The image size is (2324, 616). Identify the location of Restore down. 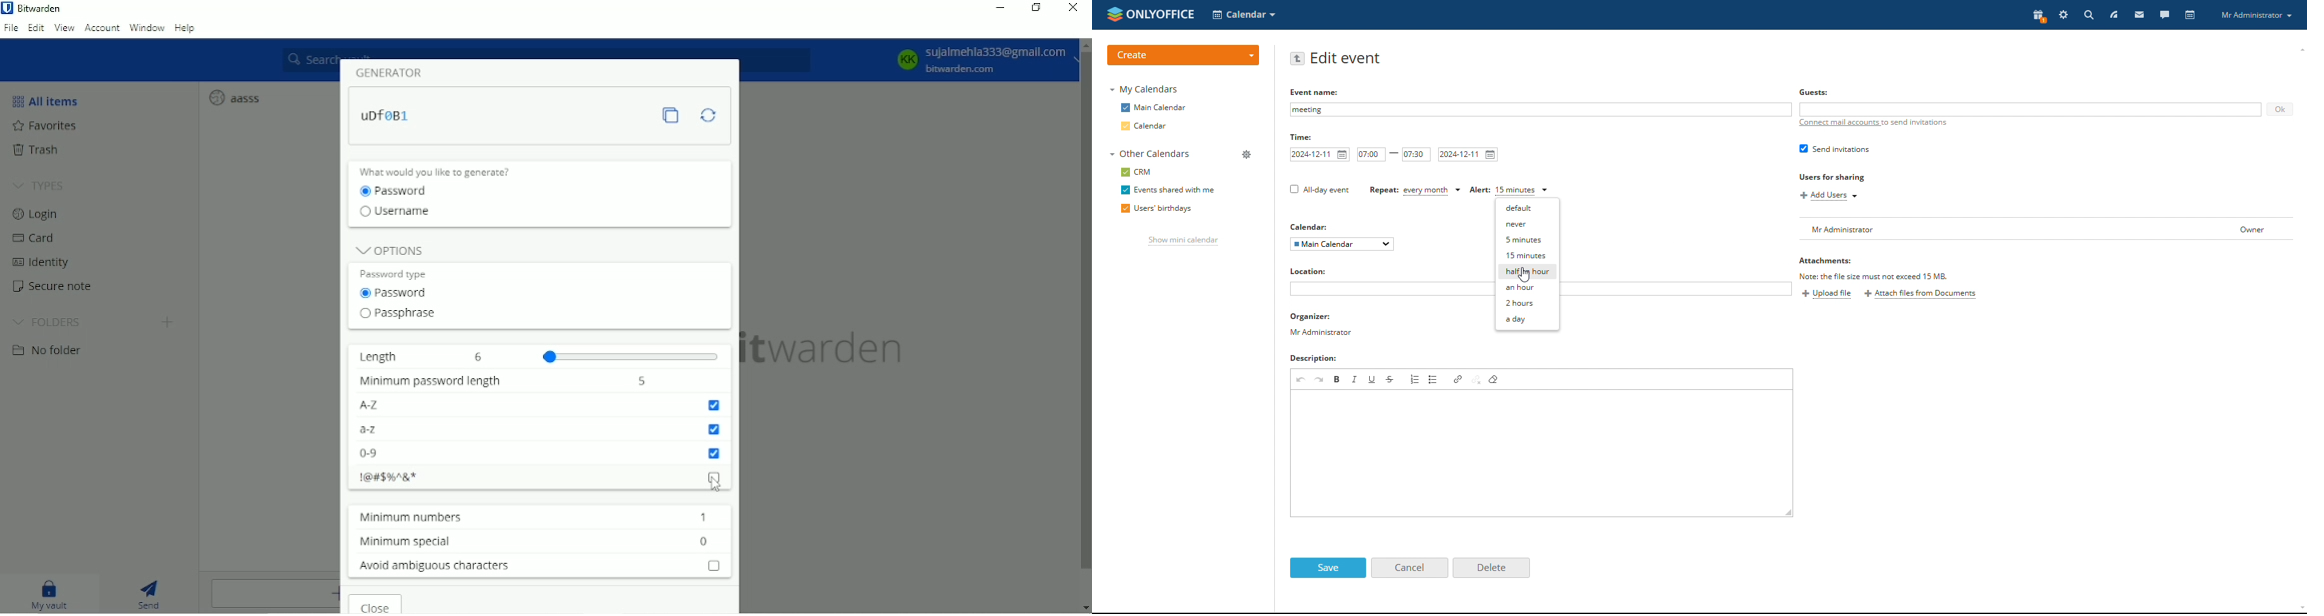
(1037, 7).